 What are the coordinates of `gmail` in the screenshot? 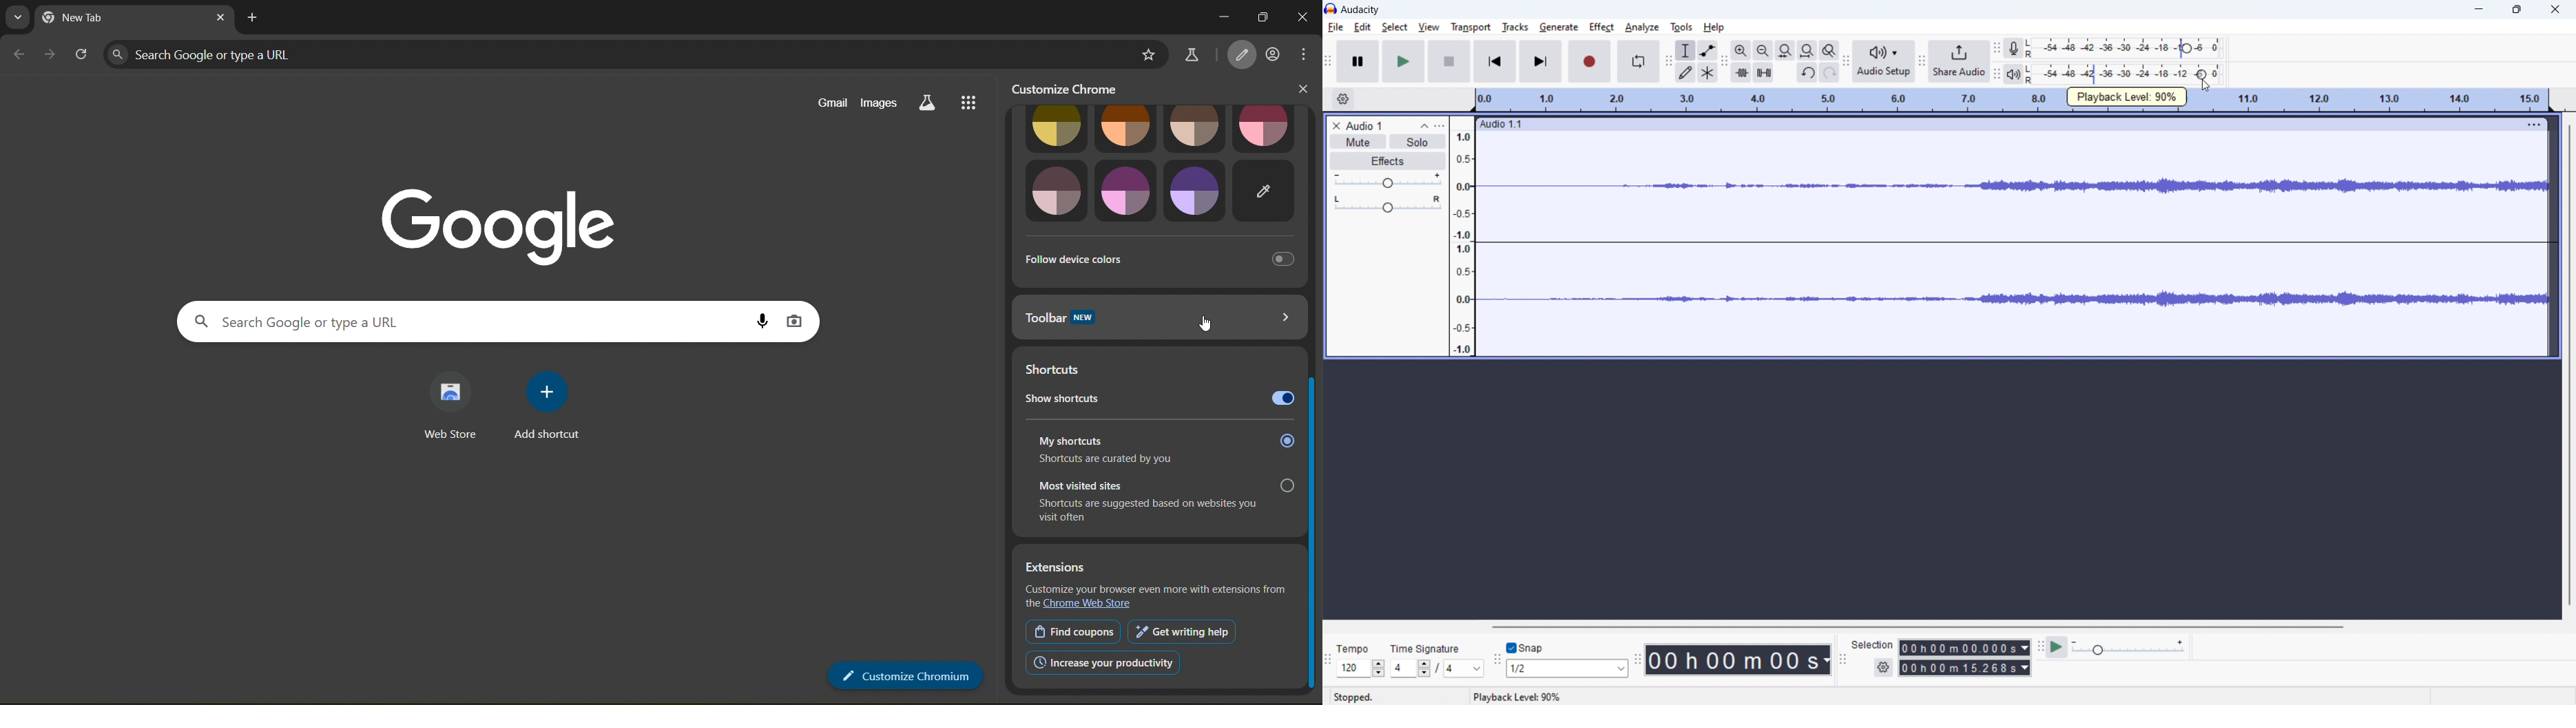 It's located at (831, 103).